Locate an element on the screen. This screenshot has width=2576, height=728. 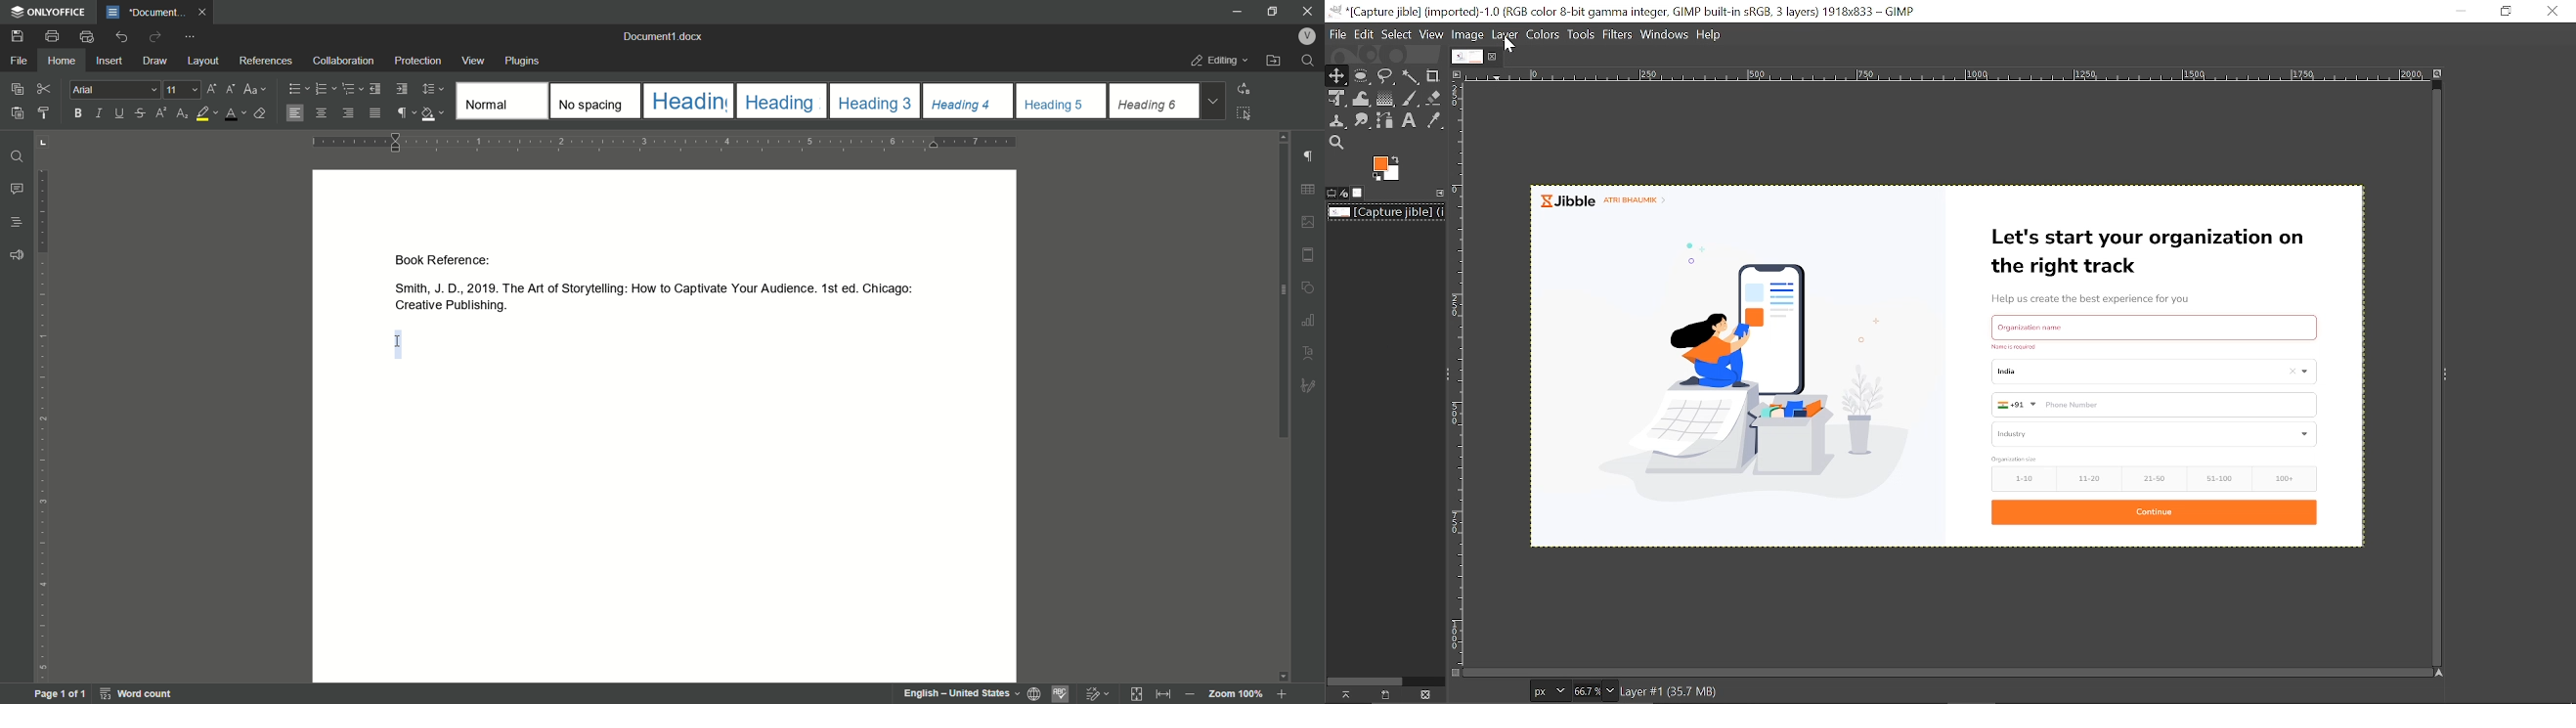
strikethrough is located at coordinates (140, 114).